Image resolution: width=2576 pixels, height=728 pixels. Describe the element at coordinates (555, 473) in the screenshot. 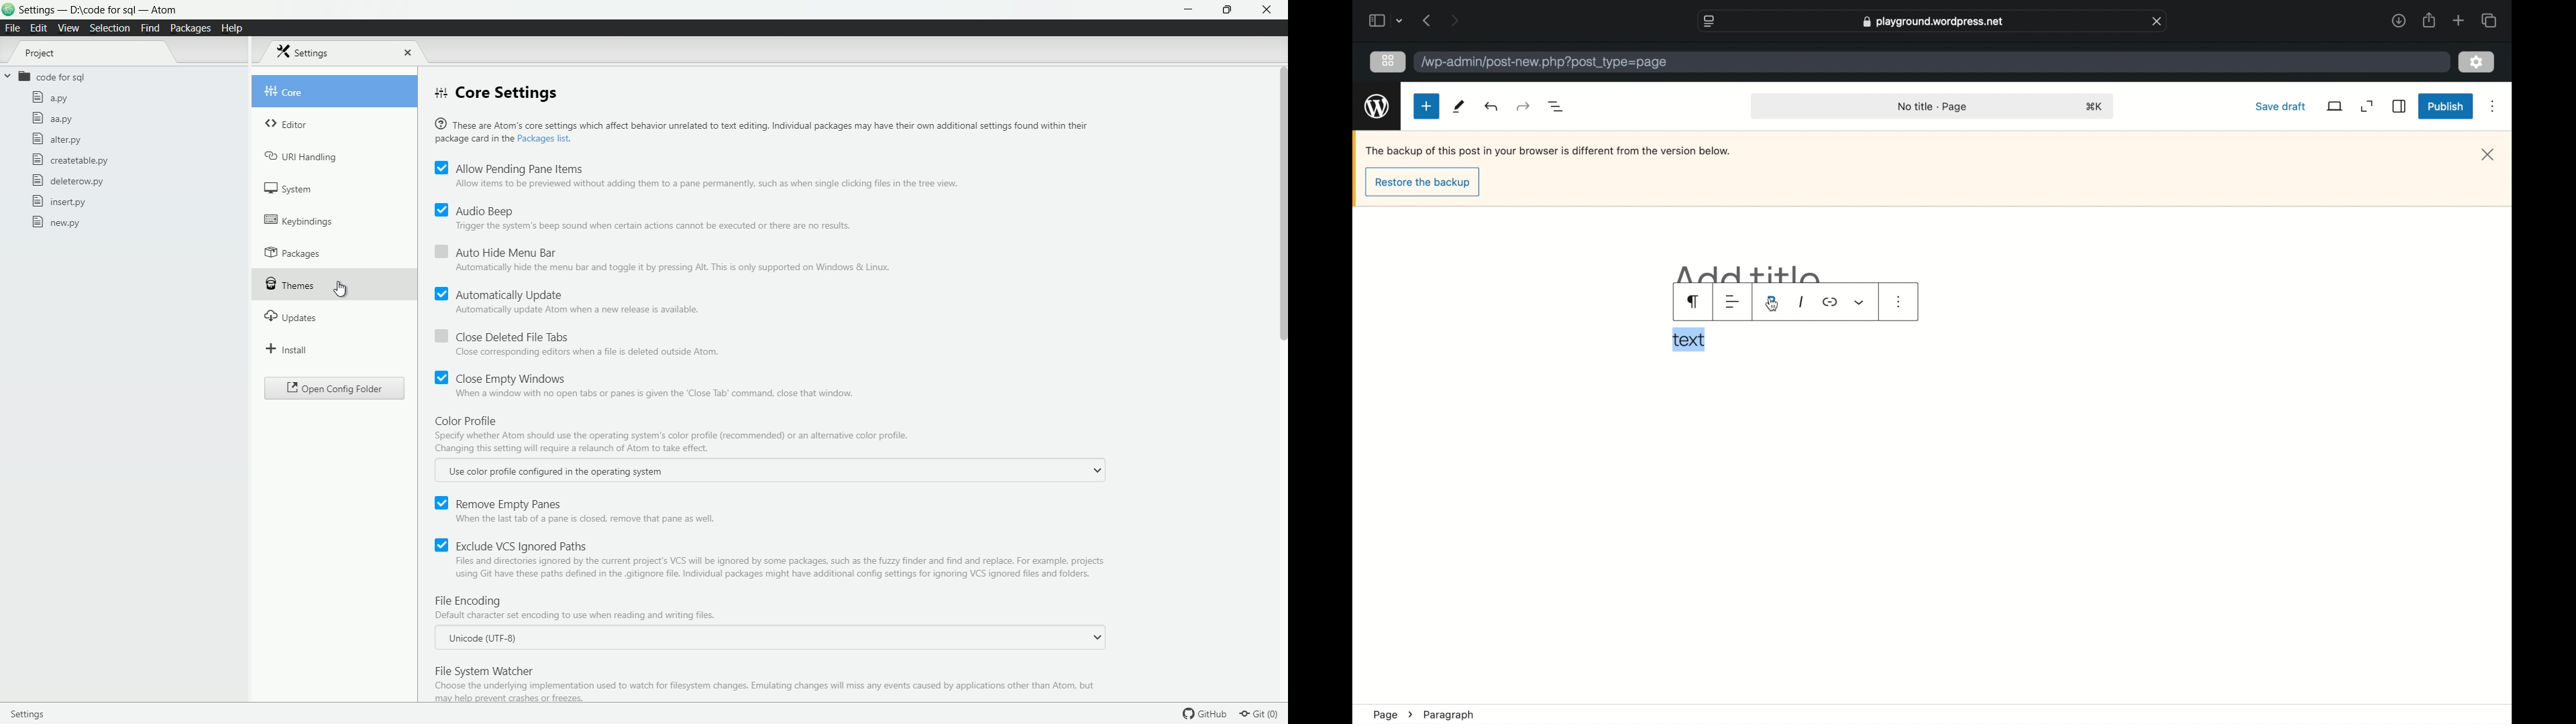

I see `use color profile configured in the operating system` at that location.